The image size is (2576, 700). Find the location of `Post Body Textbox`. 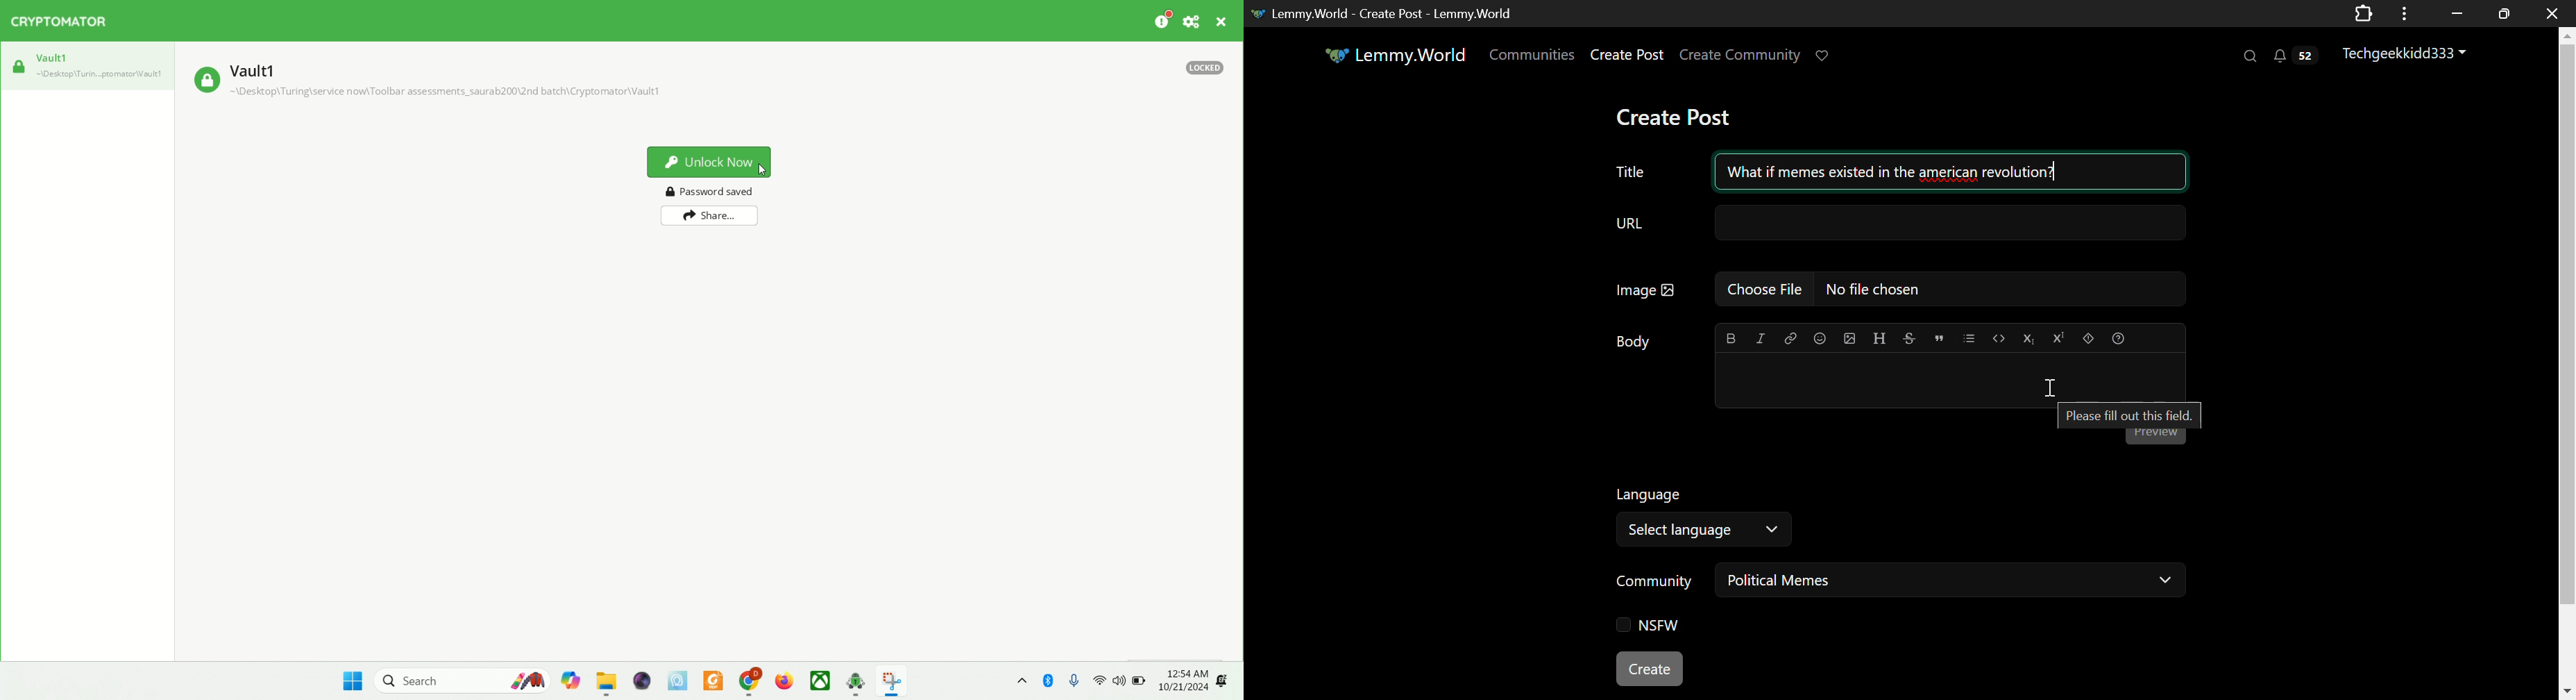

Post Body Textbox is located at coordinates (1952, 375).